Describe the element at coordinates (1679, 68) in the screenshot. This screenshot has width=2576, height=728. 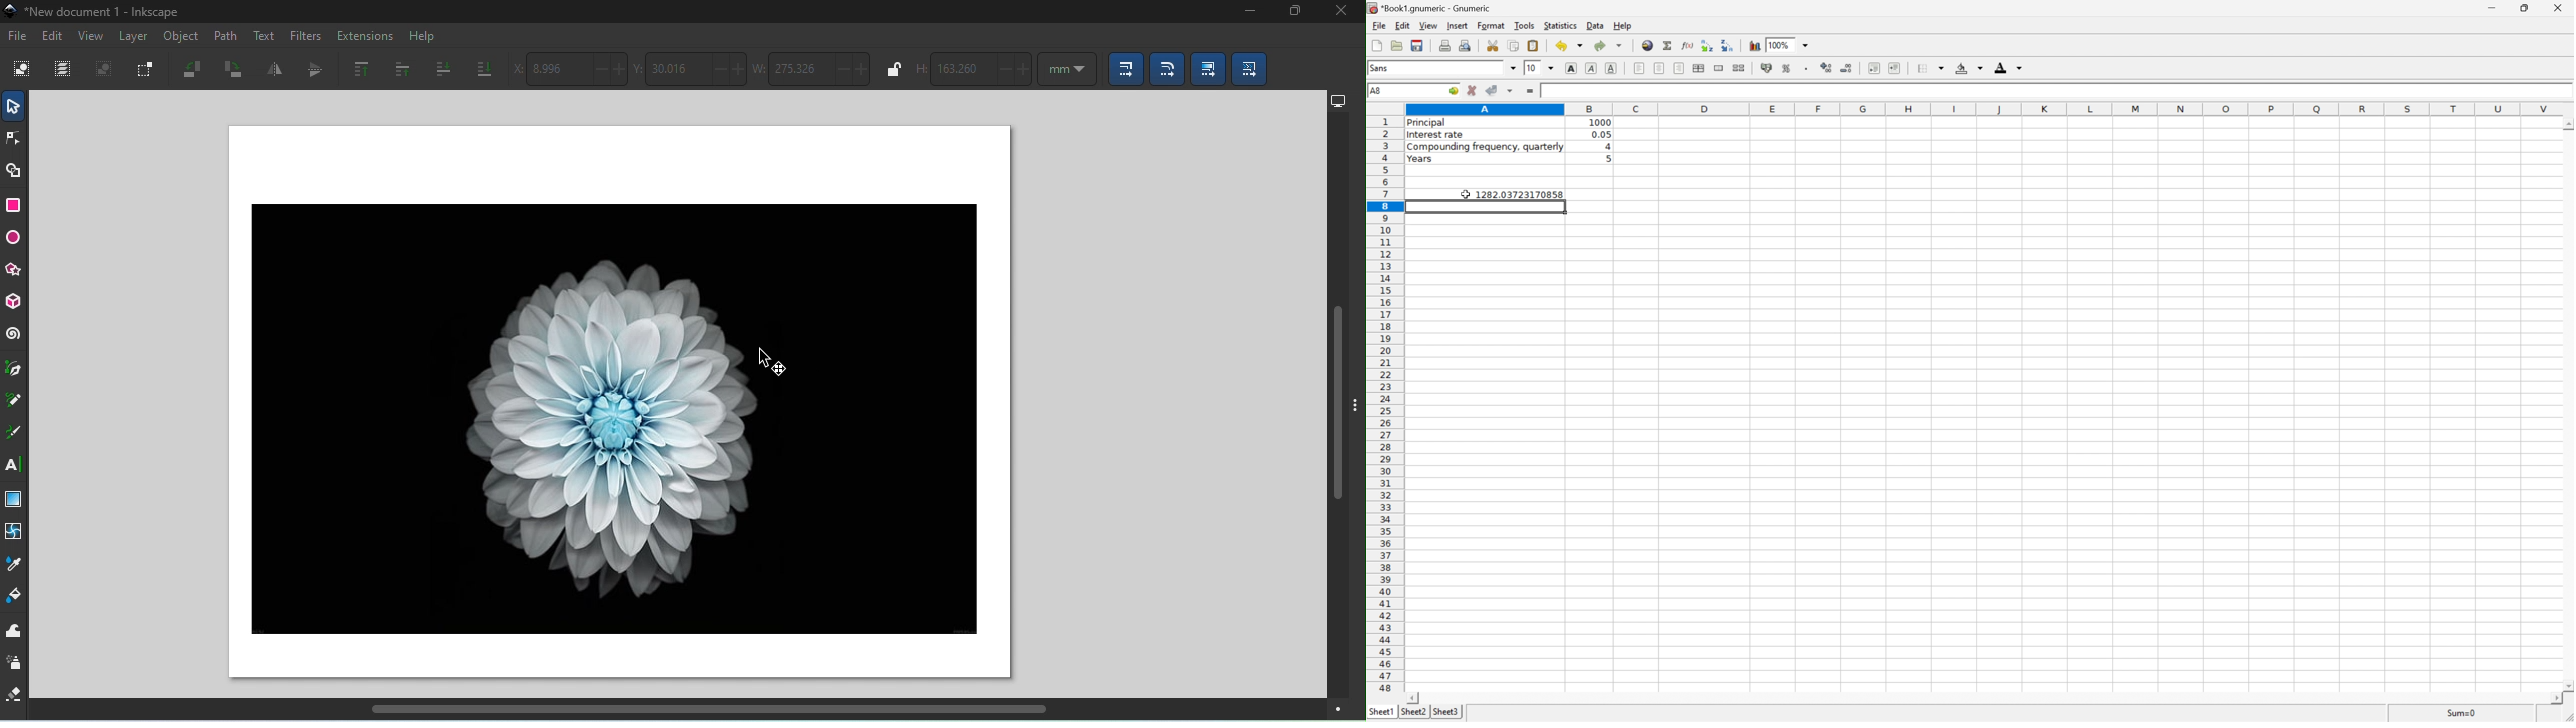
I see `Align right` at that location.